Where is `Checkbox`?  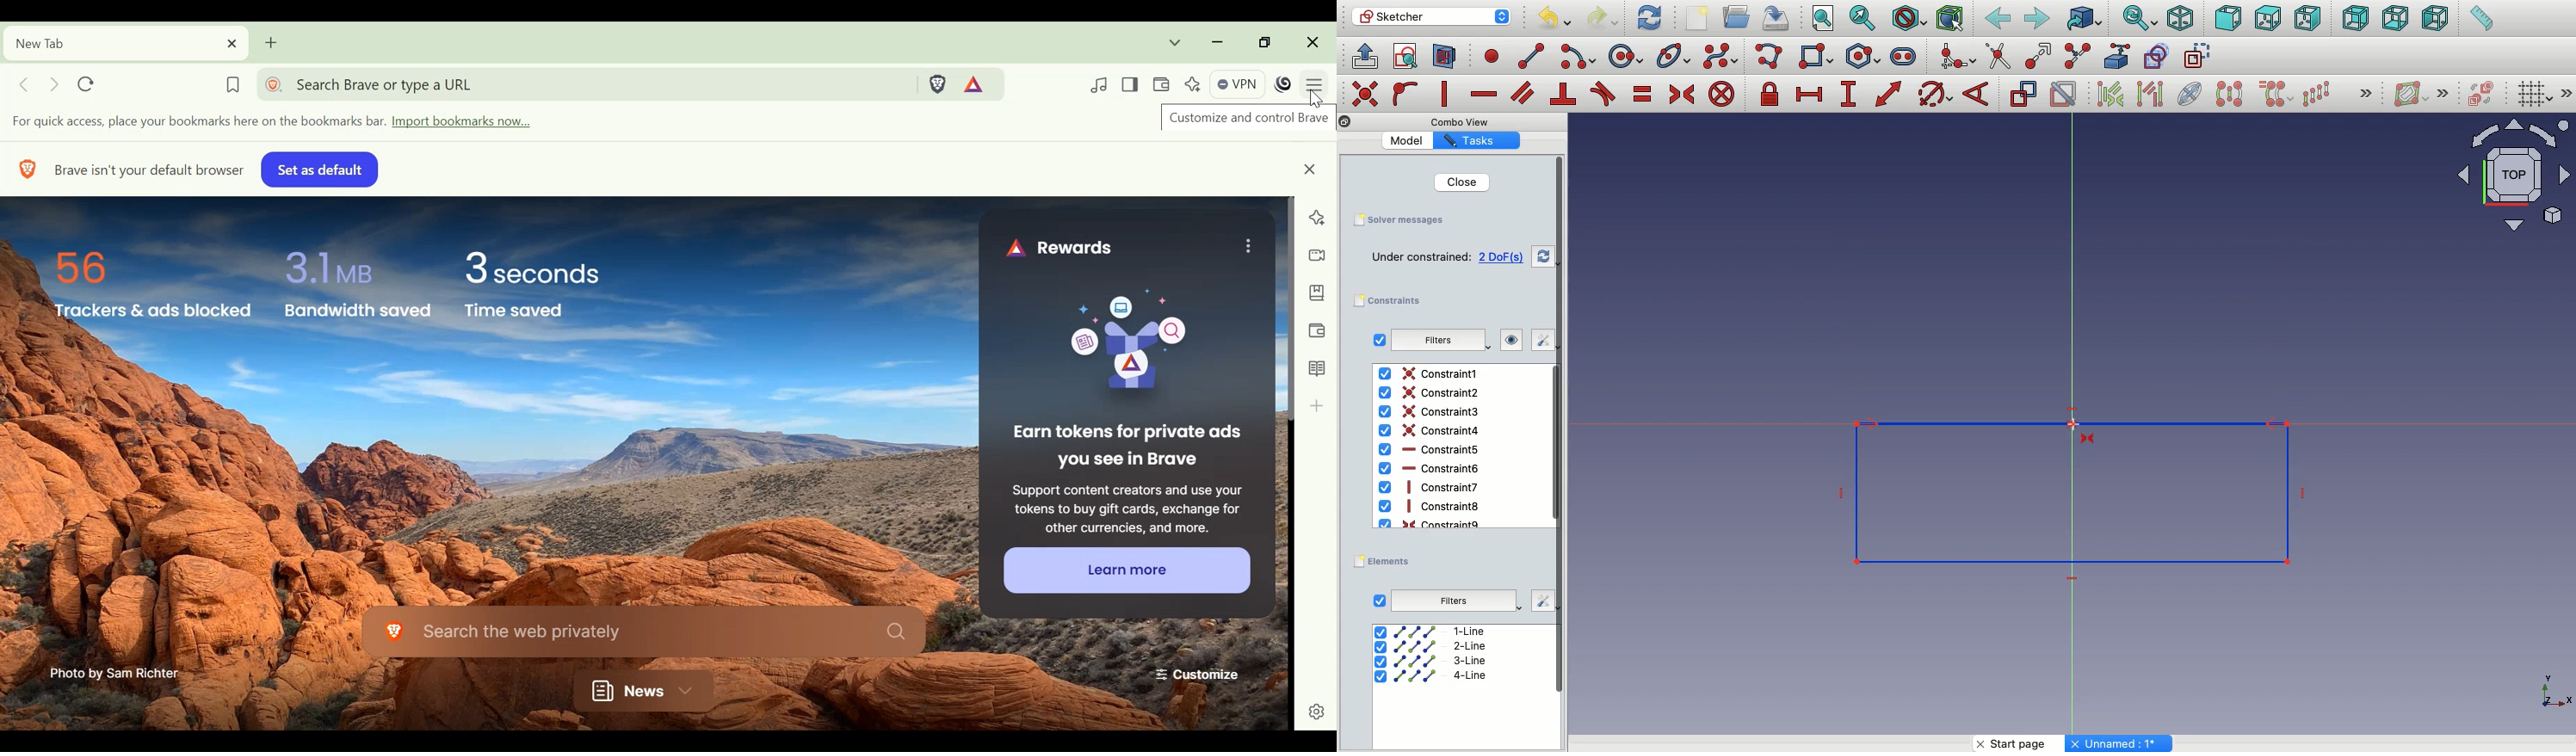
Checkbox is located at coordinates (1380, 601).